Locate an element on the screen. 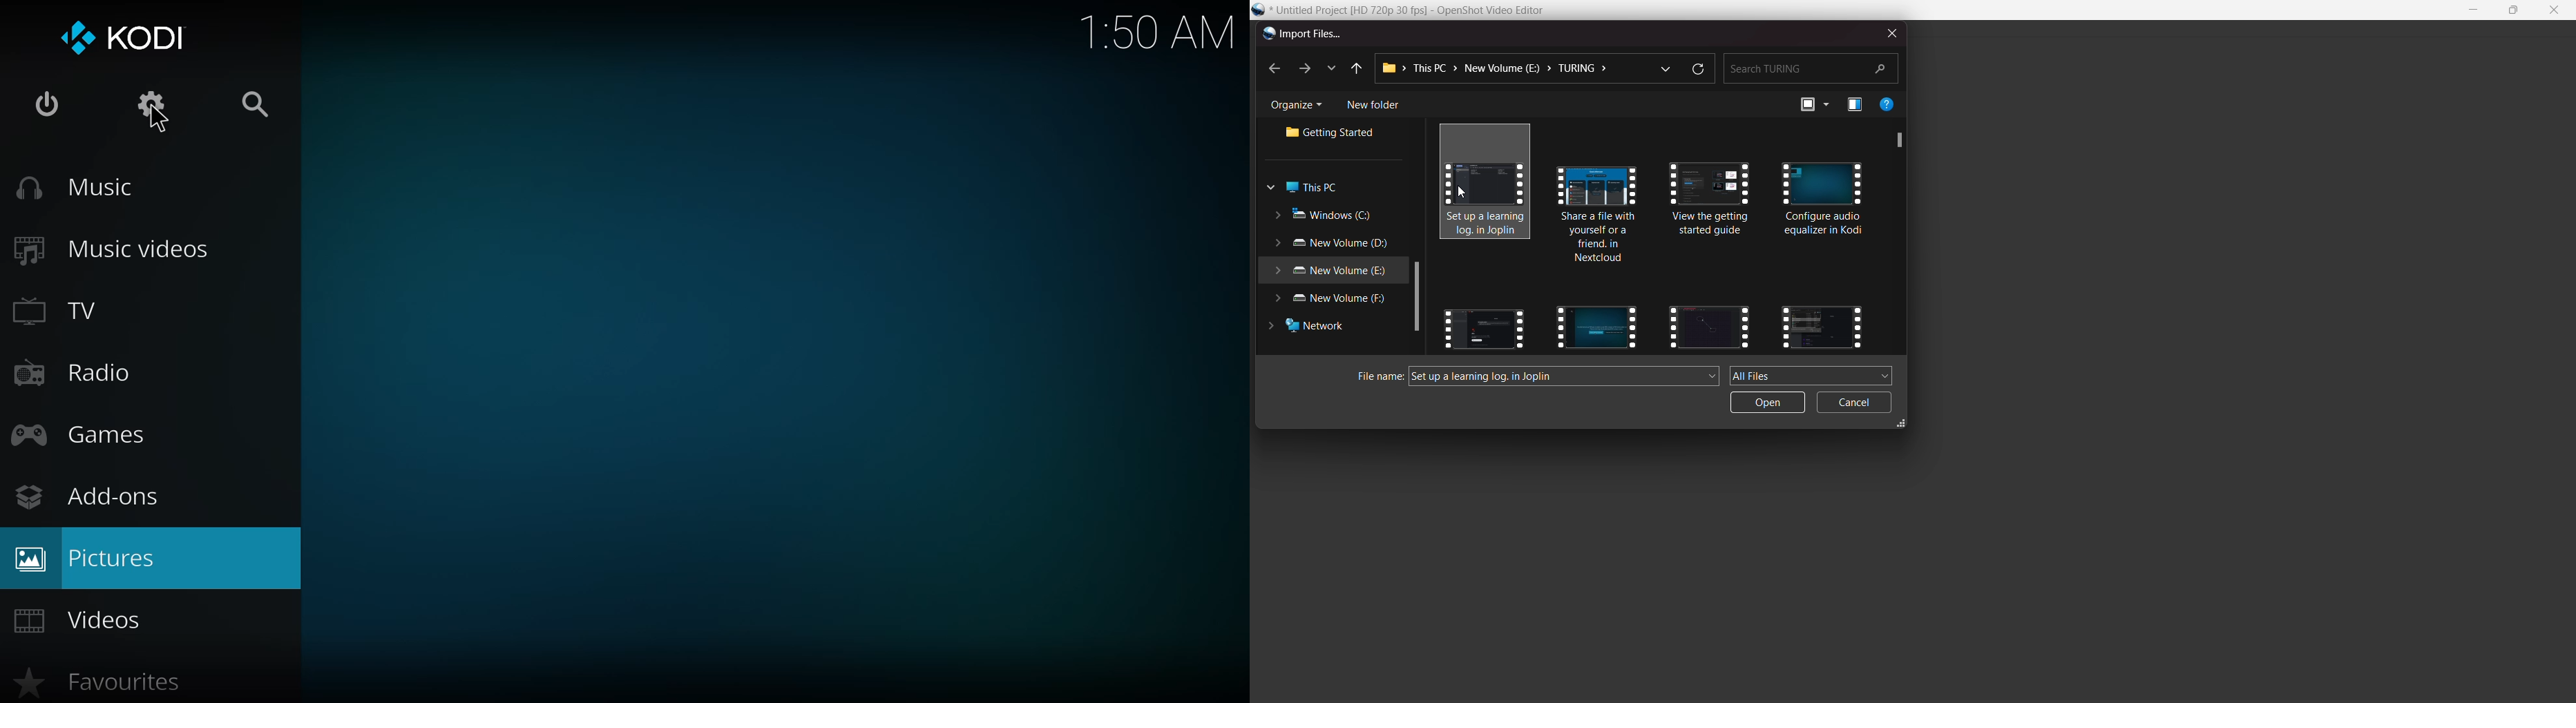 This screenshot has height=728, width=2576. games is located at coordinates (87, 434).